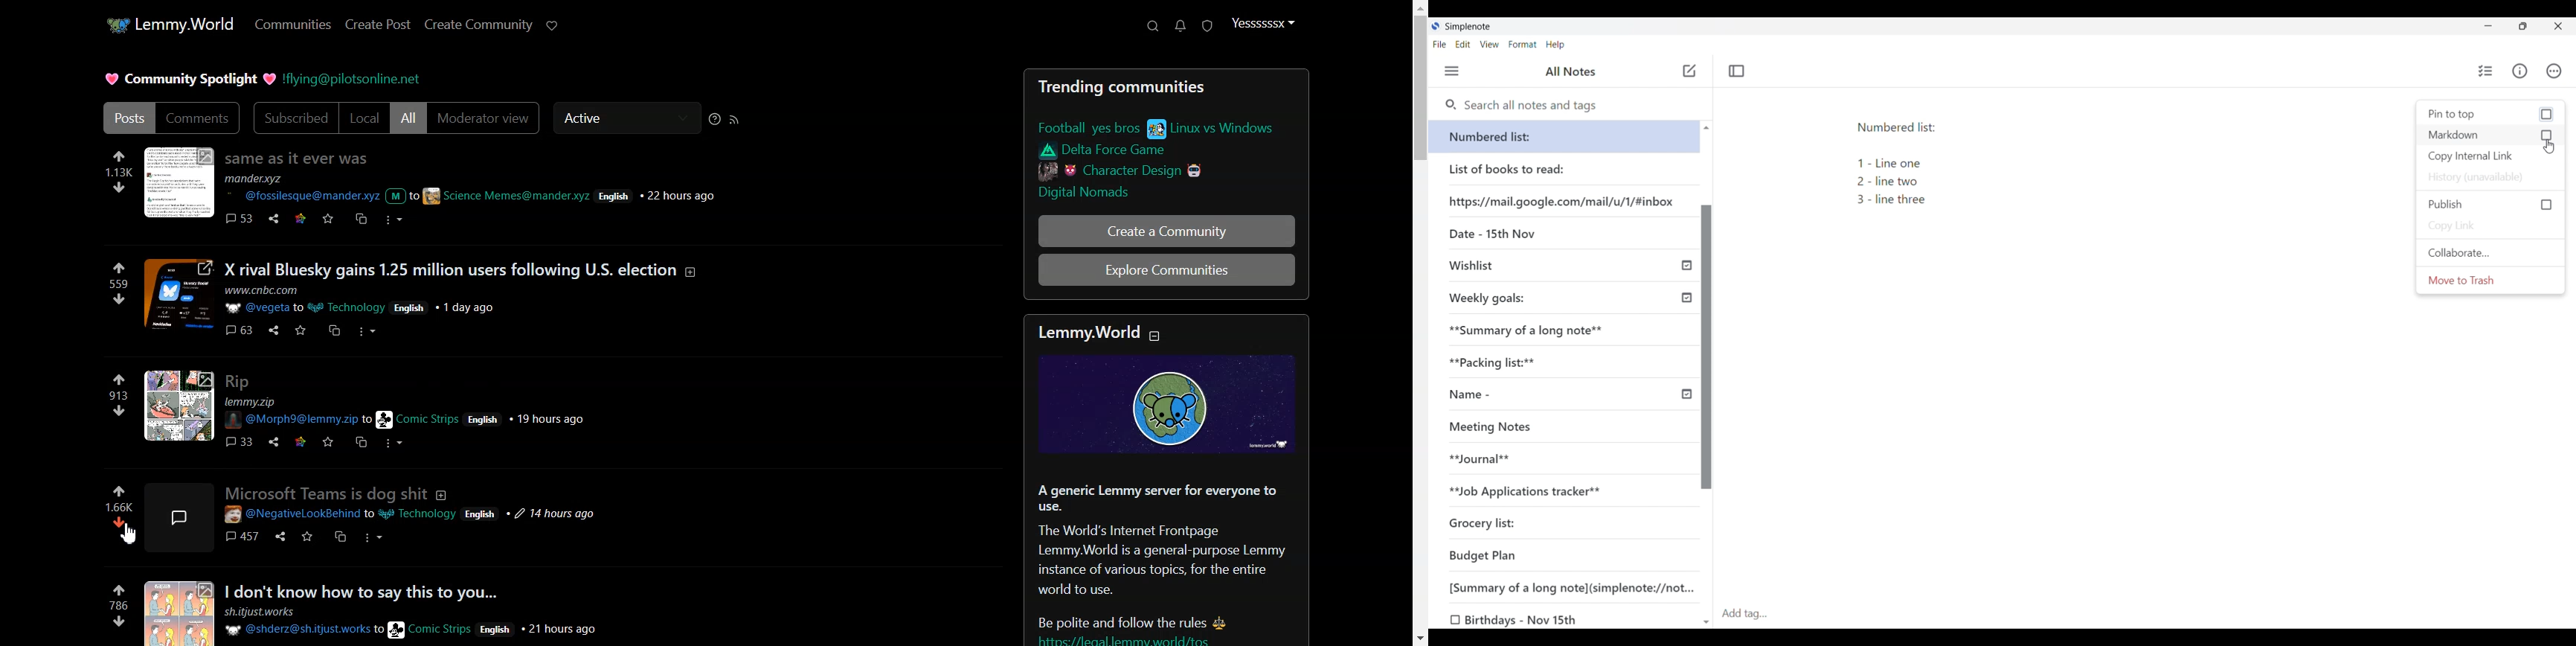 Image resolution: width=2576 pixels, height=672 pixels. I want to click on cs, so click(362, 441).